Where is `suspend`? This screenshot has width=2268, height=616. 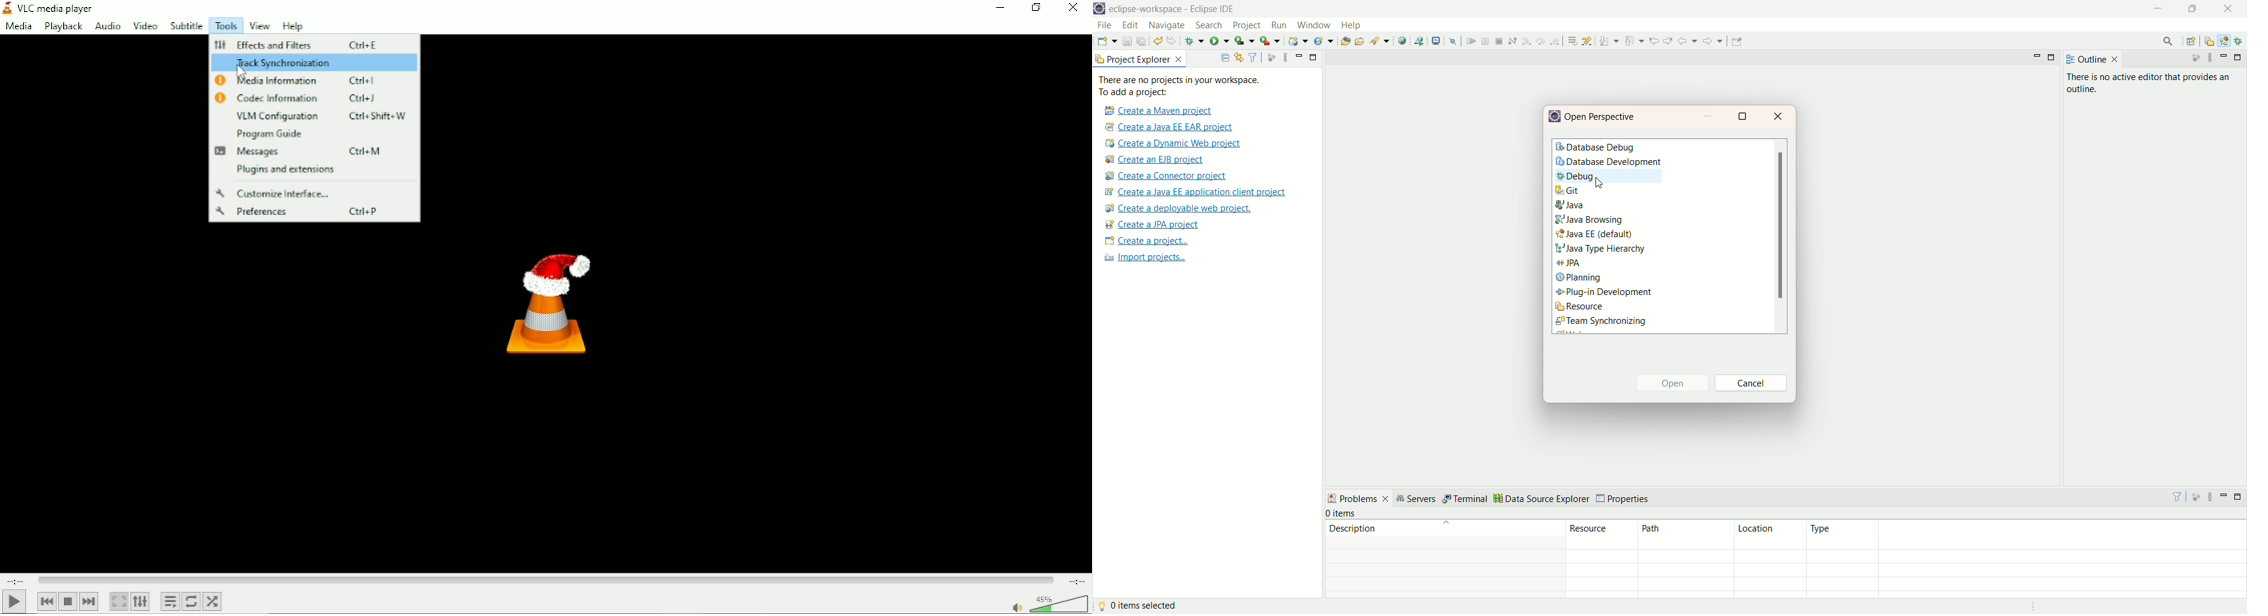 suspend is located at coordinates (1484, 41).